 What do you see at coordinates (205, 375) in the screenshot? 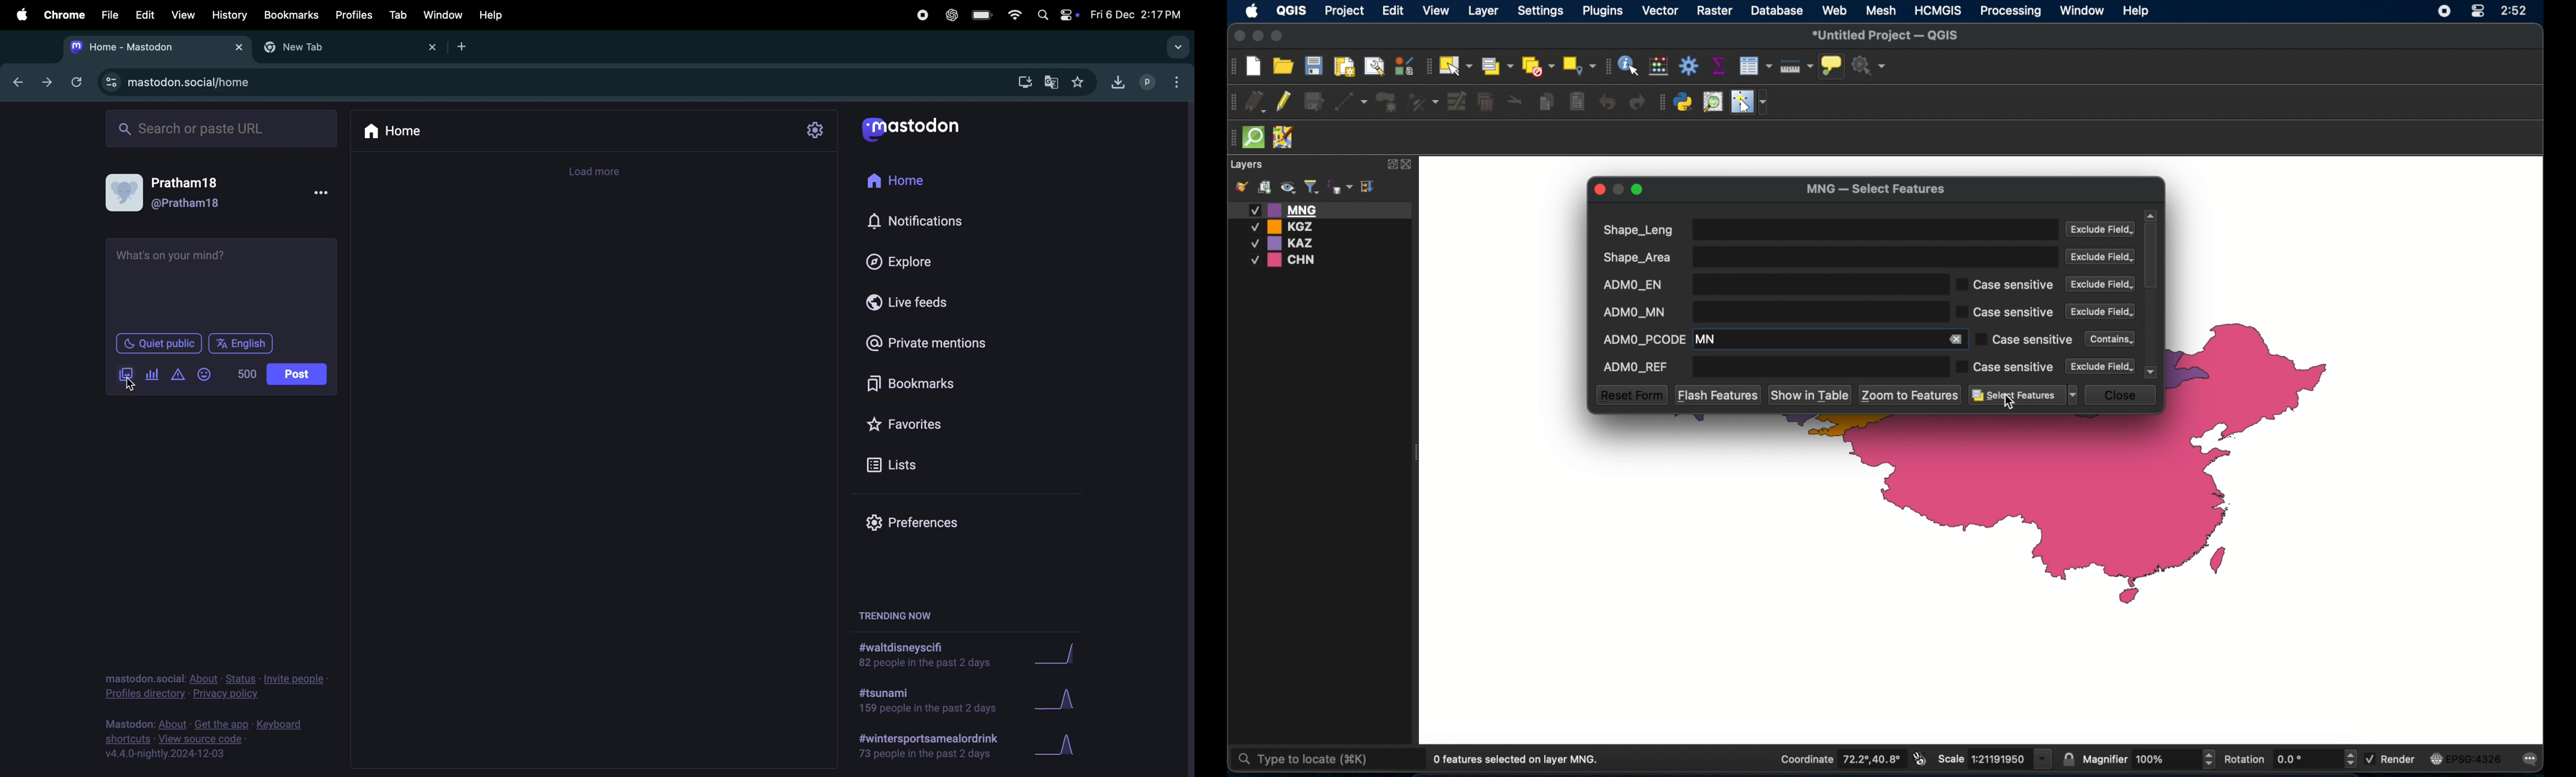
I see `Emoji` at bounding box center [205, 375].